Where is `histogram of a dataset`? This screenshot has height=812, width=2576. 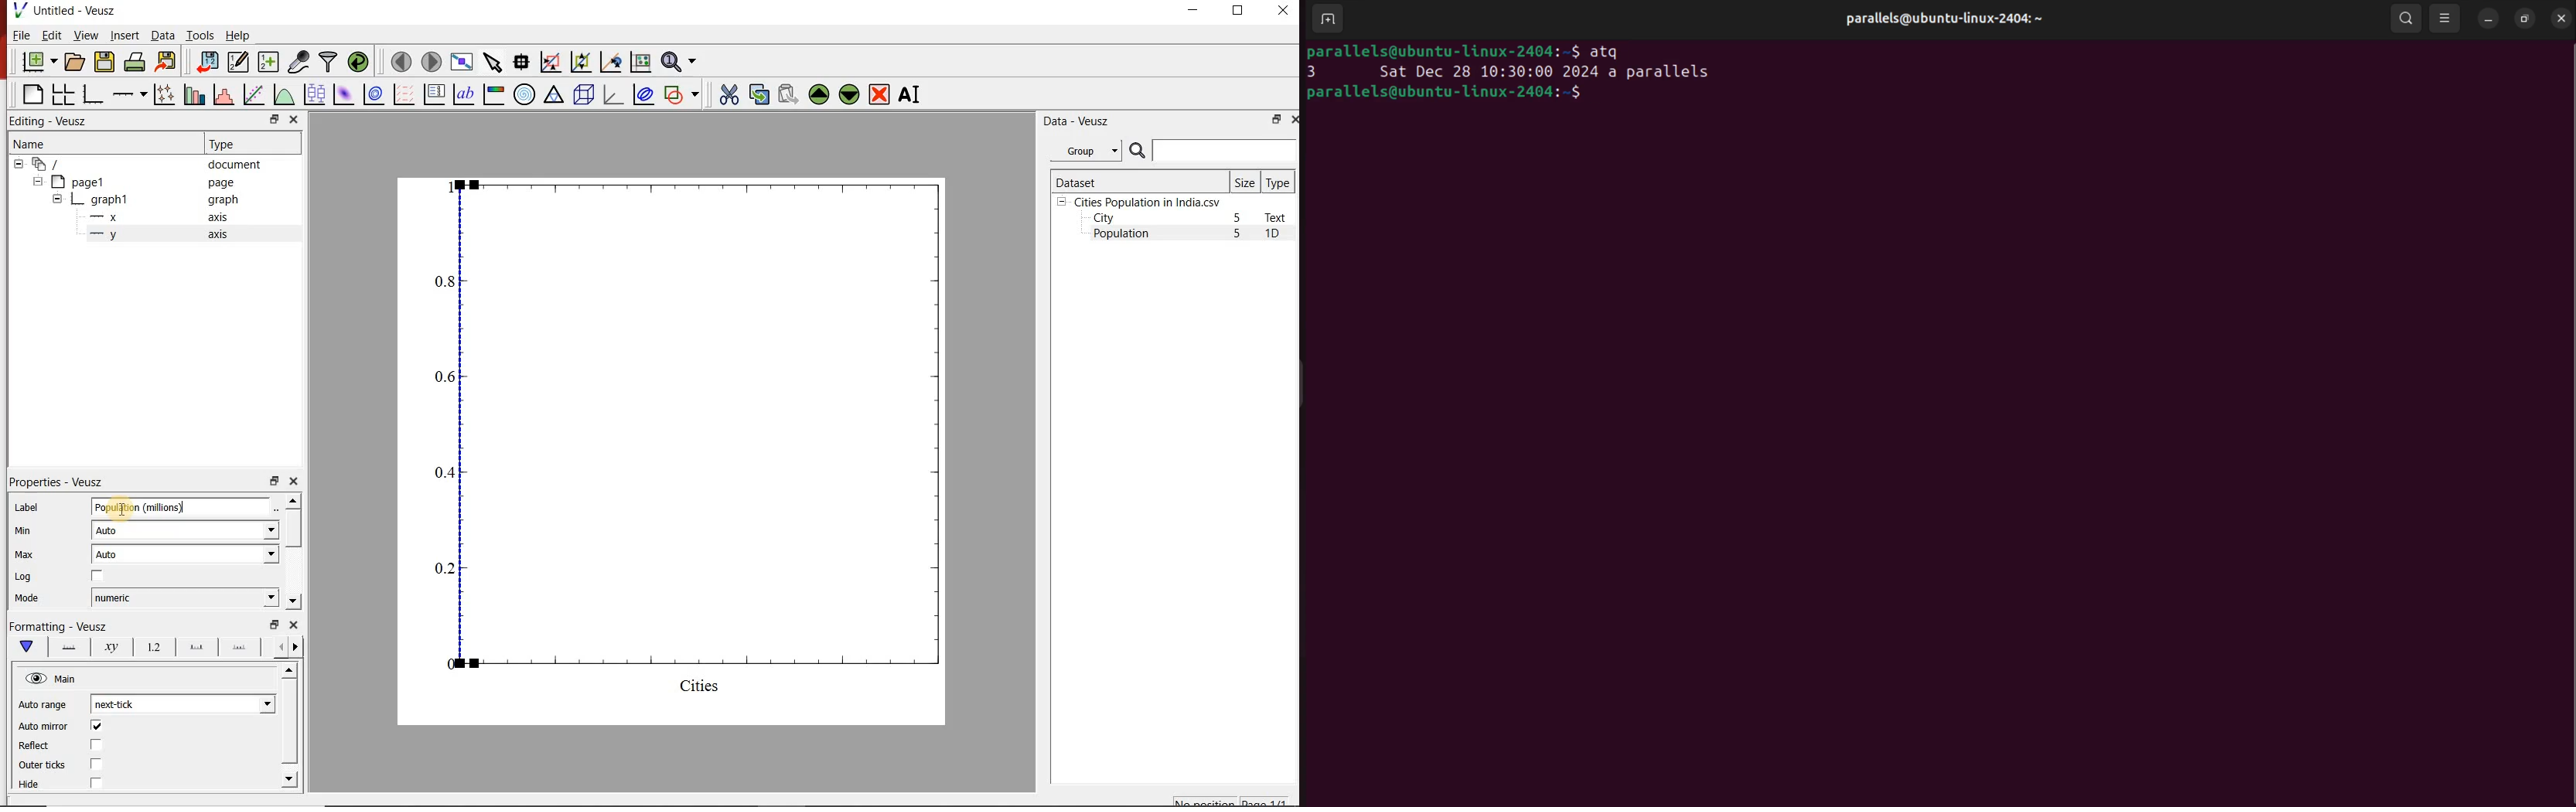
histogram of a dataset is located at coordinates (221, 94).